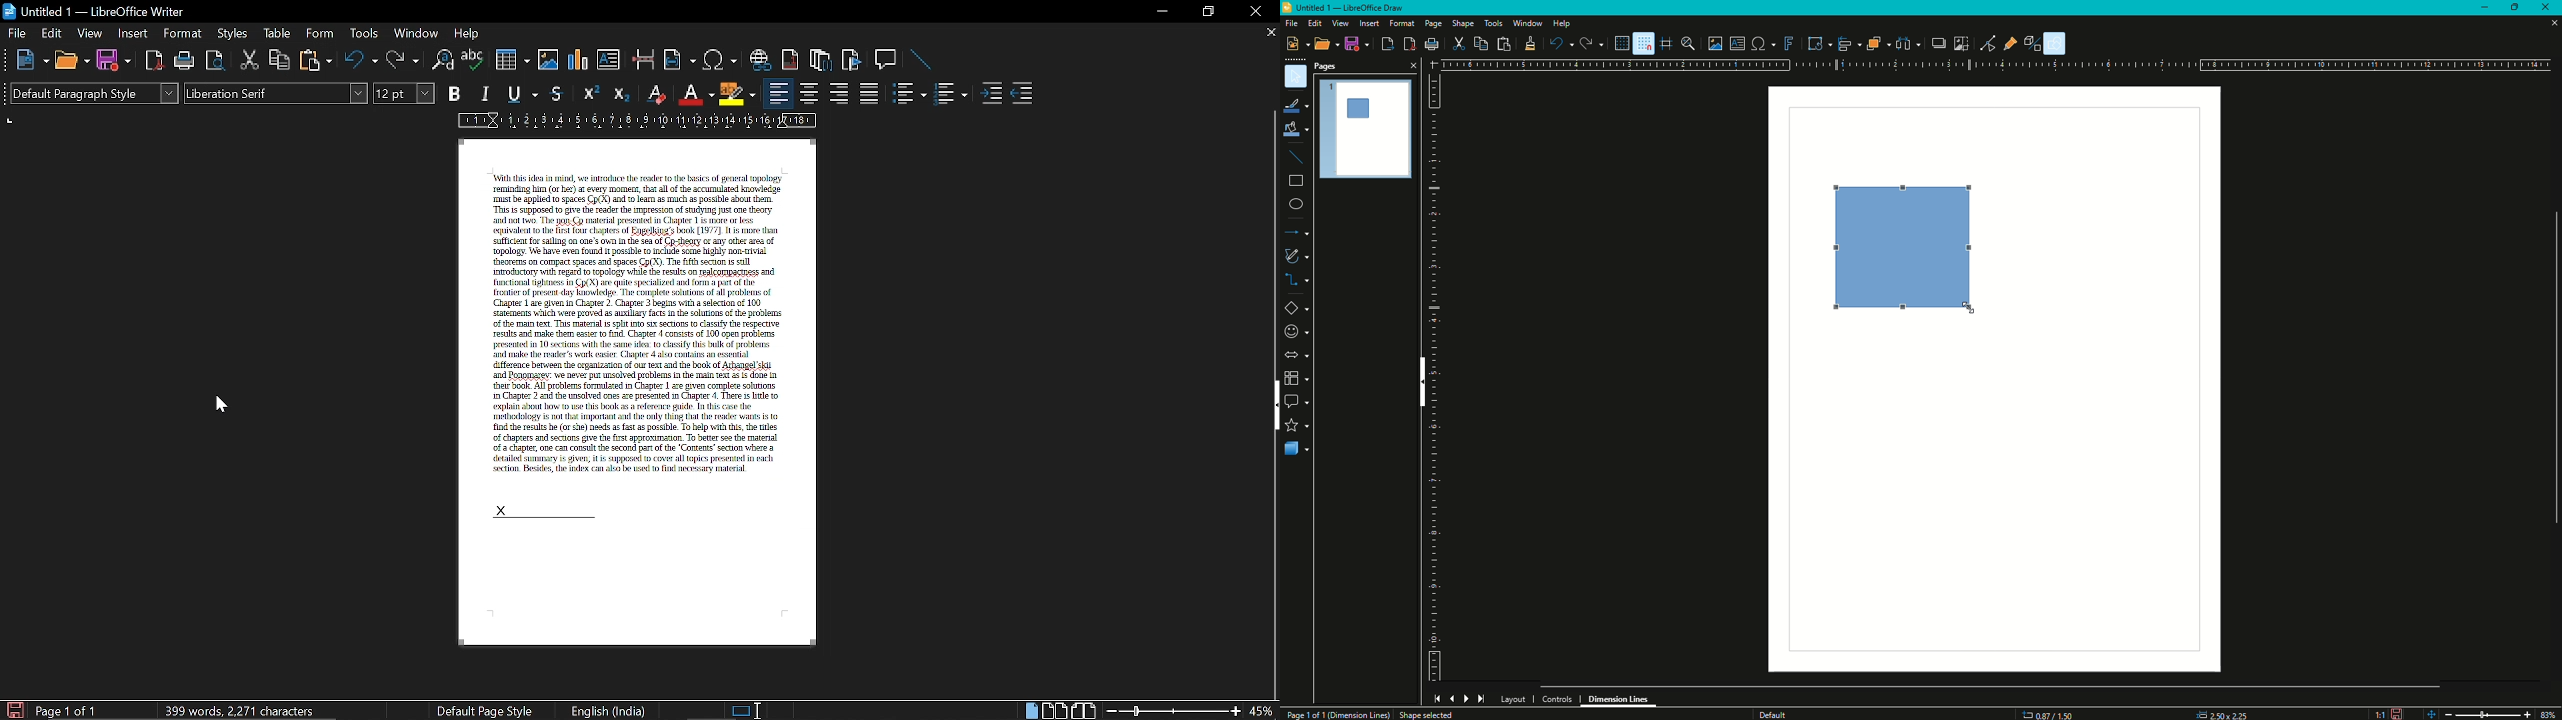 Image resolution: width=2576 pixels, height=728 pixels. Describe the element at coordinates (606, 711) in the screenshot. I see `current language: english` at that location.